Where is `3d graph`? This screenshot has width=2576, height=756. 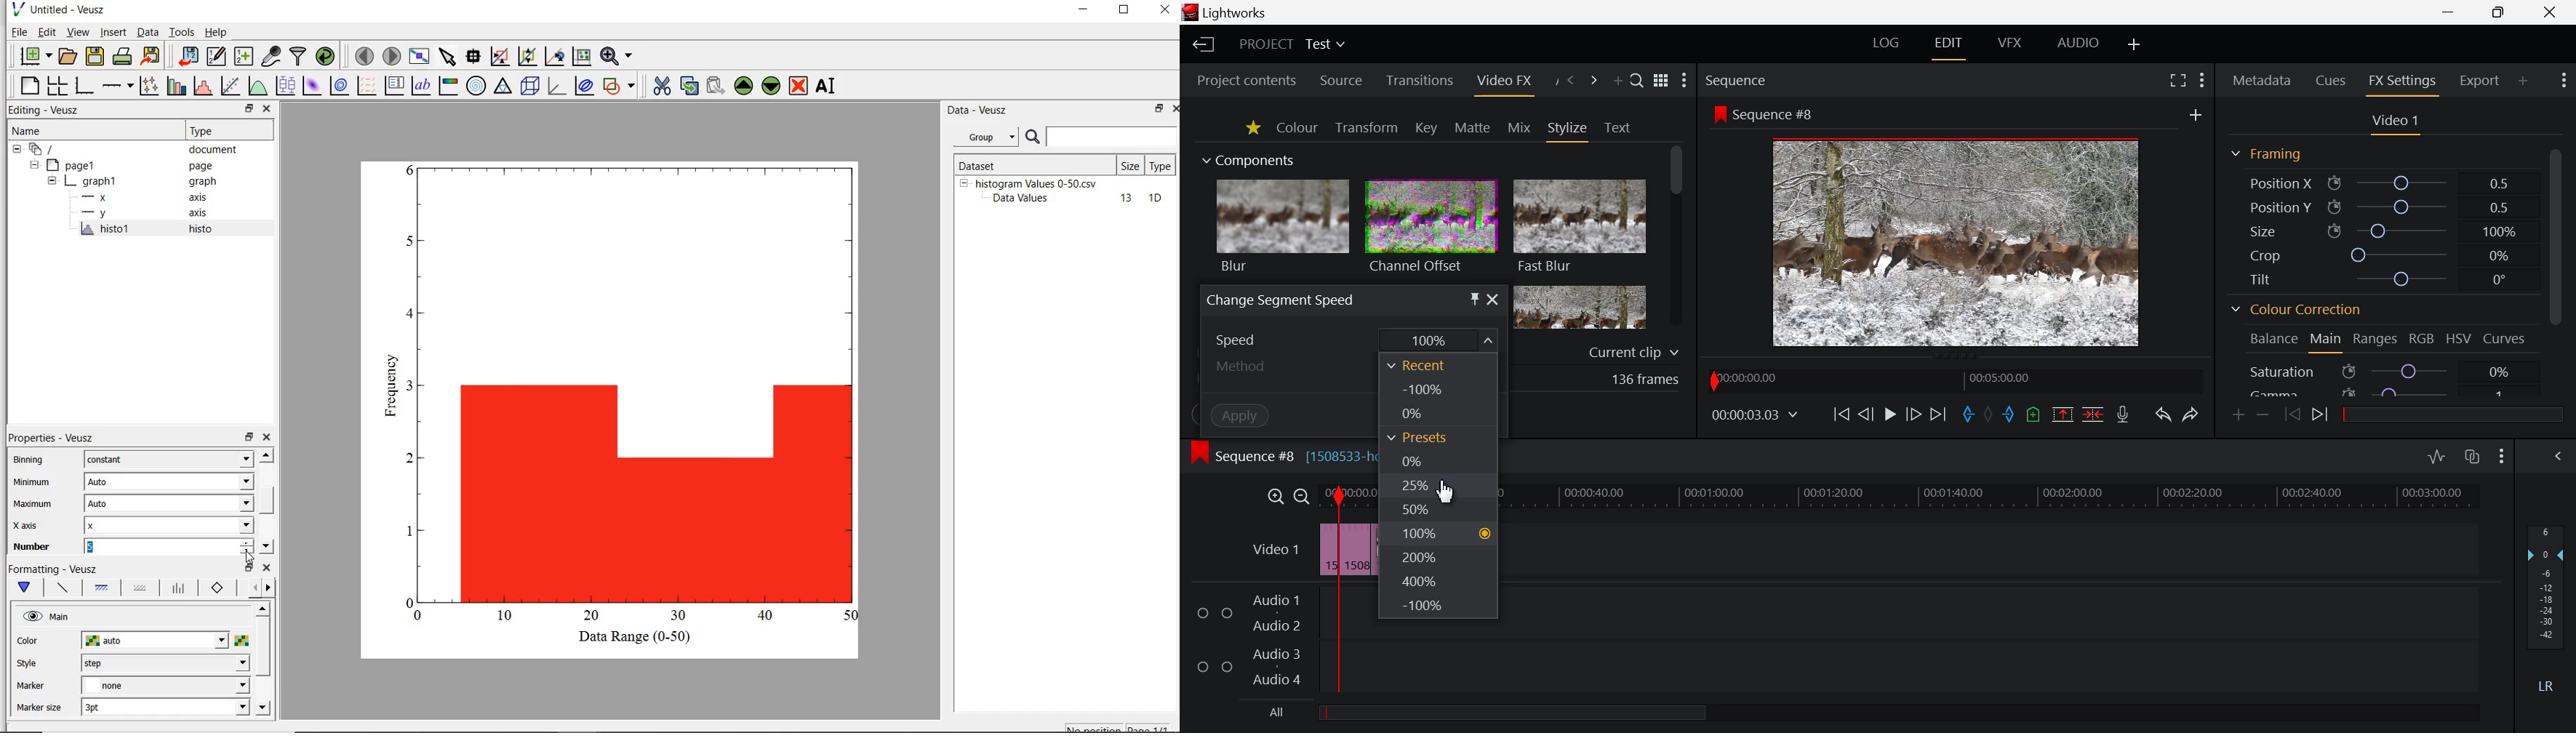 3d graph is located at coordinates (556, 86).